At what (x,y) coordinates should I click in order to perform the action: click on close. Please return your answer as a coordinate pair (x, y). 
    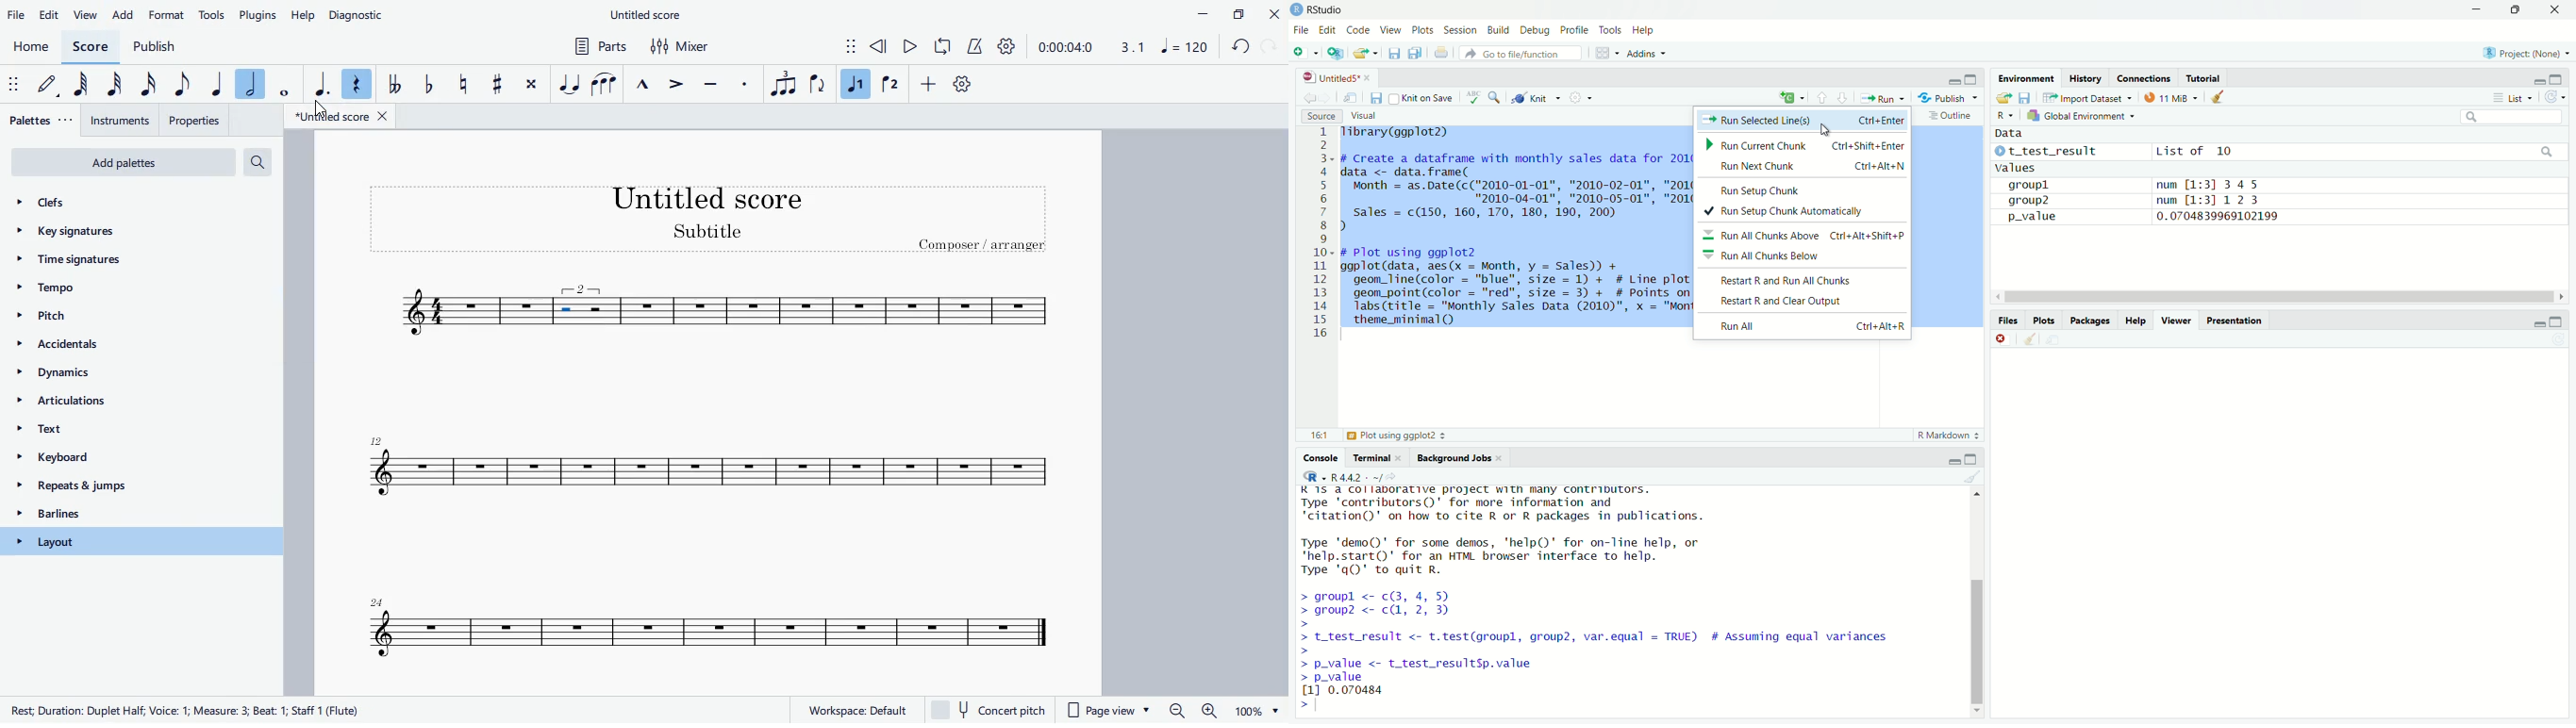
    Looking at the image, I should click on (1273, 13).